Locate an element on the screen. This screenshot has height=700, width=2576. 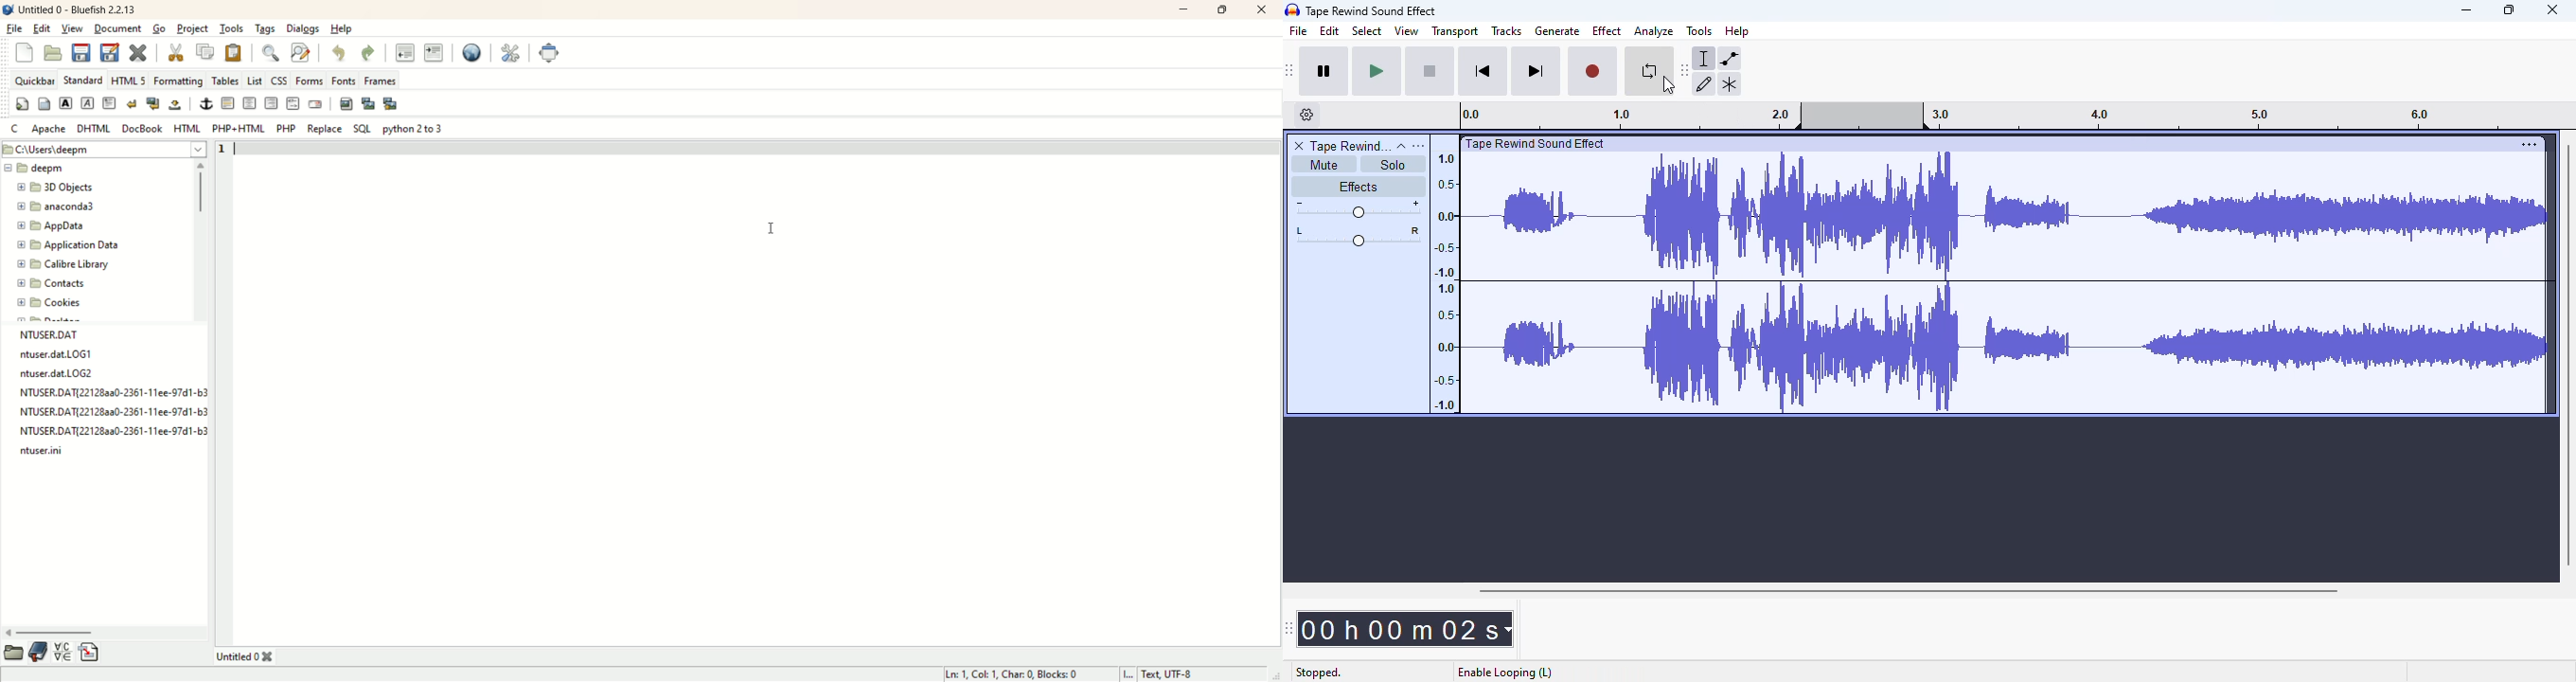
00h 00 m 02 s is located at coordinates (1407, 623).